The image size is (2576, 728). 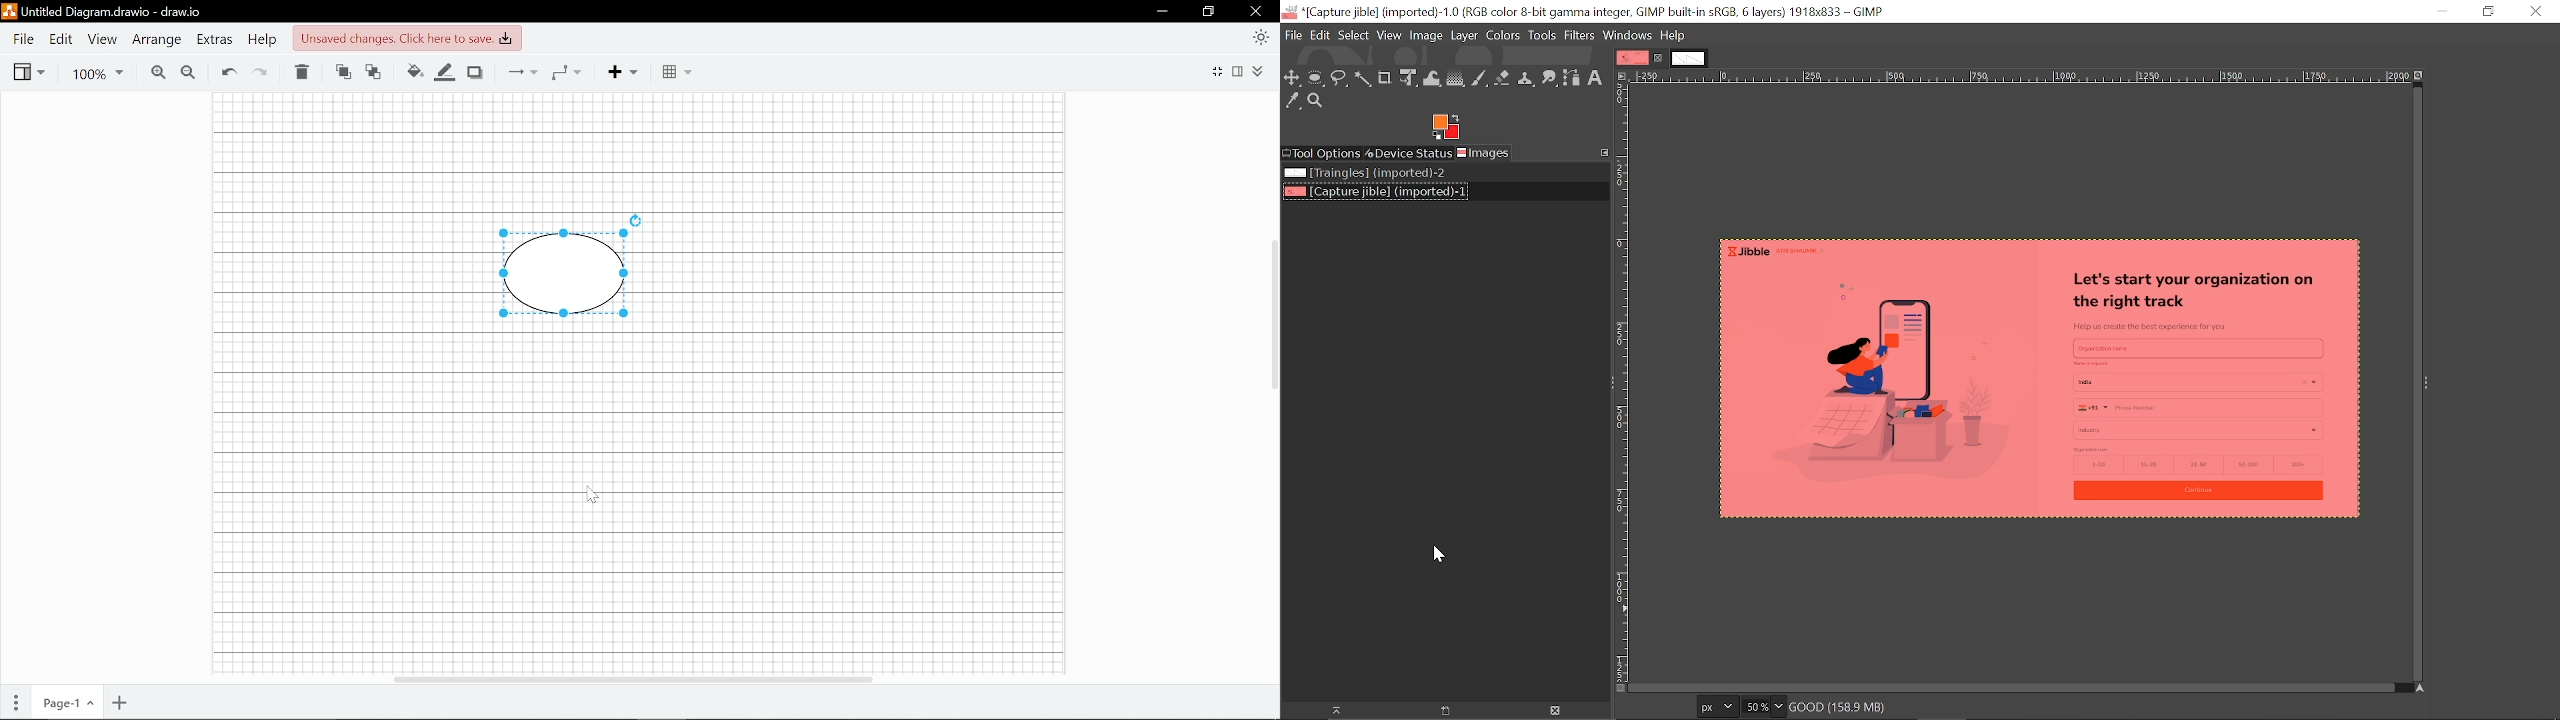 What do you see at coordinates (414, 72) in the screenshot?
I see `Fill color` at bounding box center [414, 72].